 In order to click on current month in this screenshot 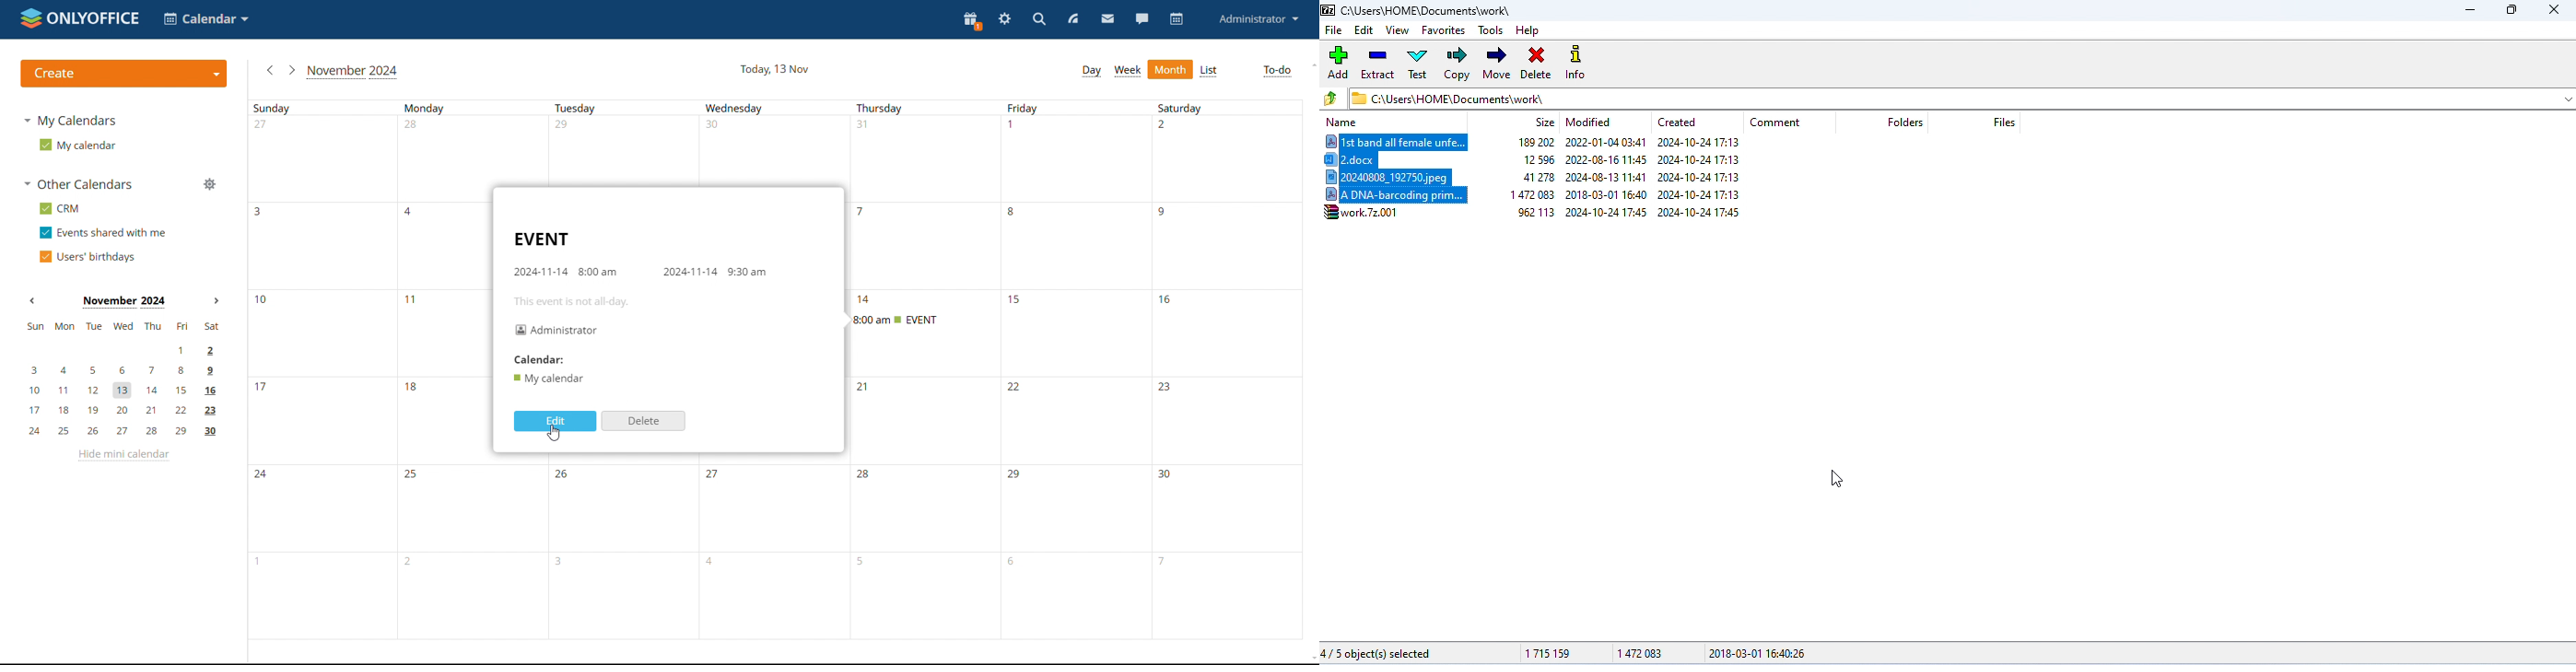, I will do `click(124, 301)`.